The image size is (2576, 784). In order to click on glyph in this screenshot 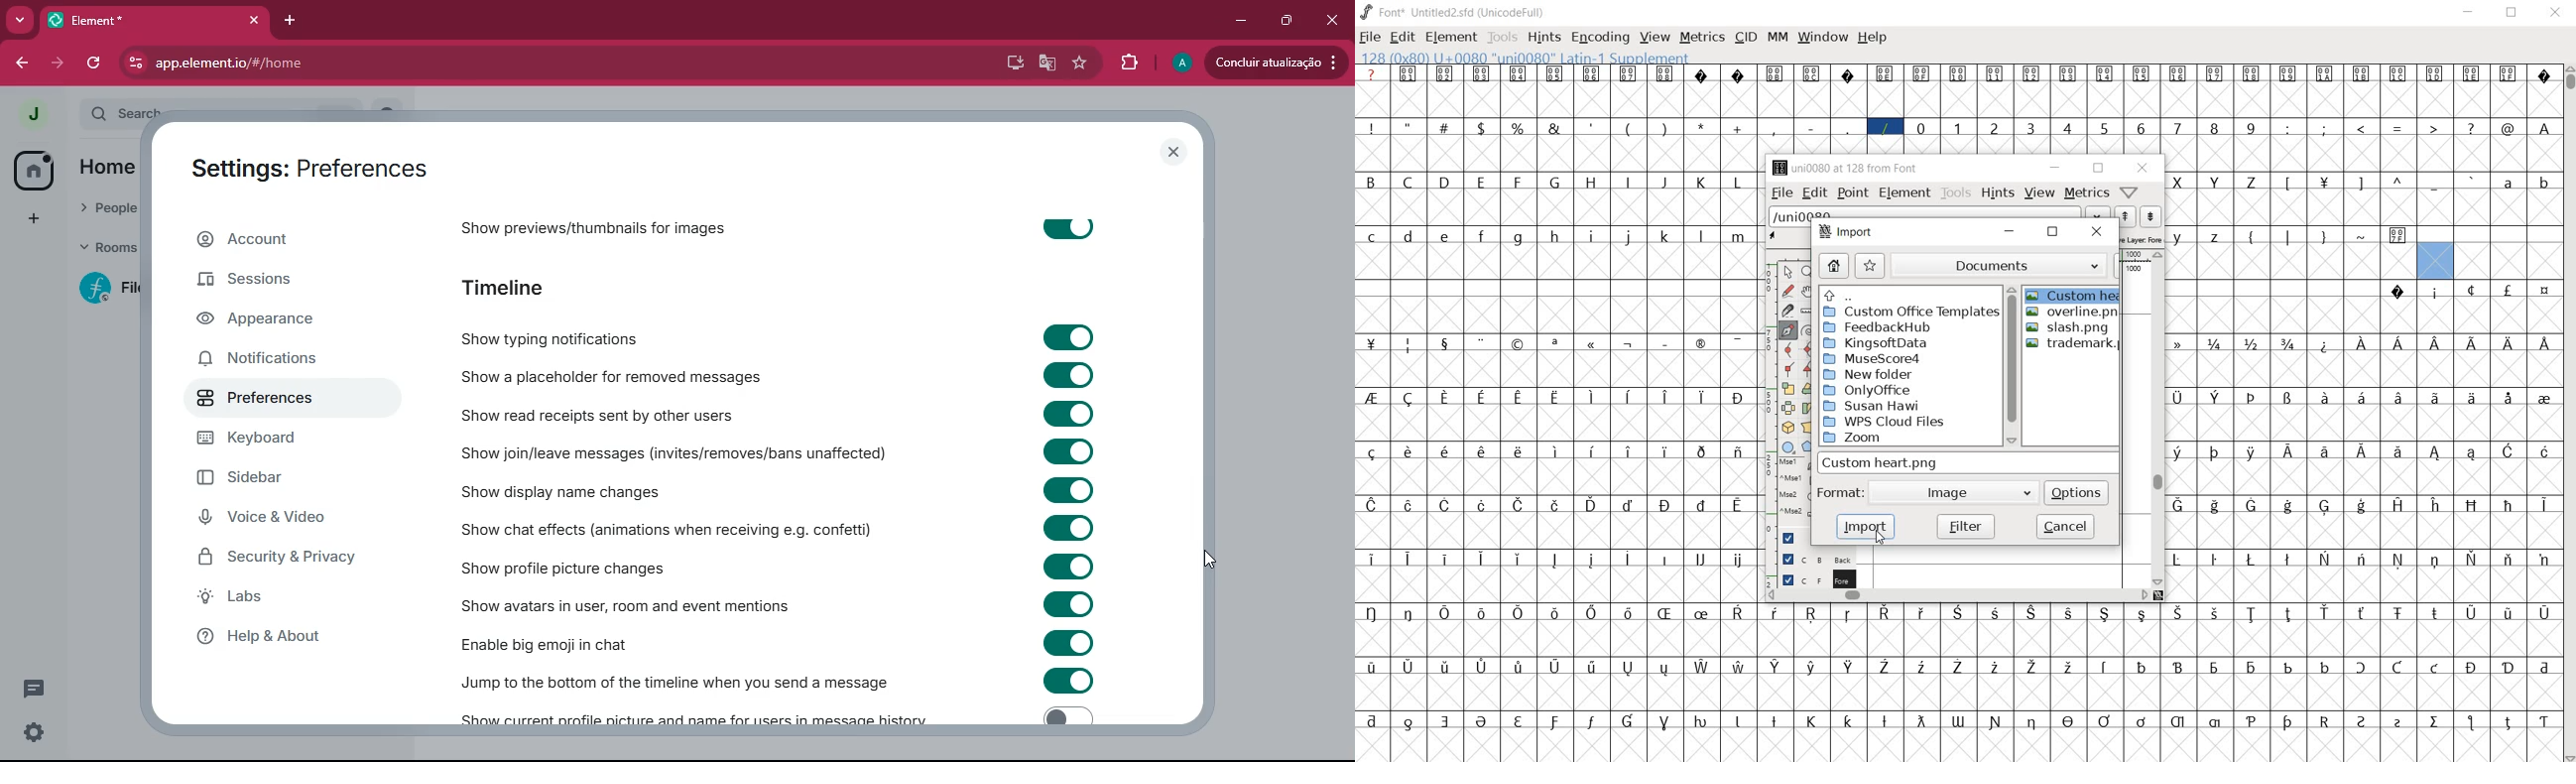, I will do `click(1664, 613)`.